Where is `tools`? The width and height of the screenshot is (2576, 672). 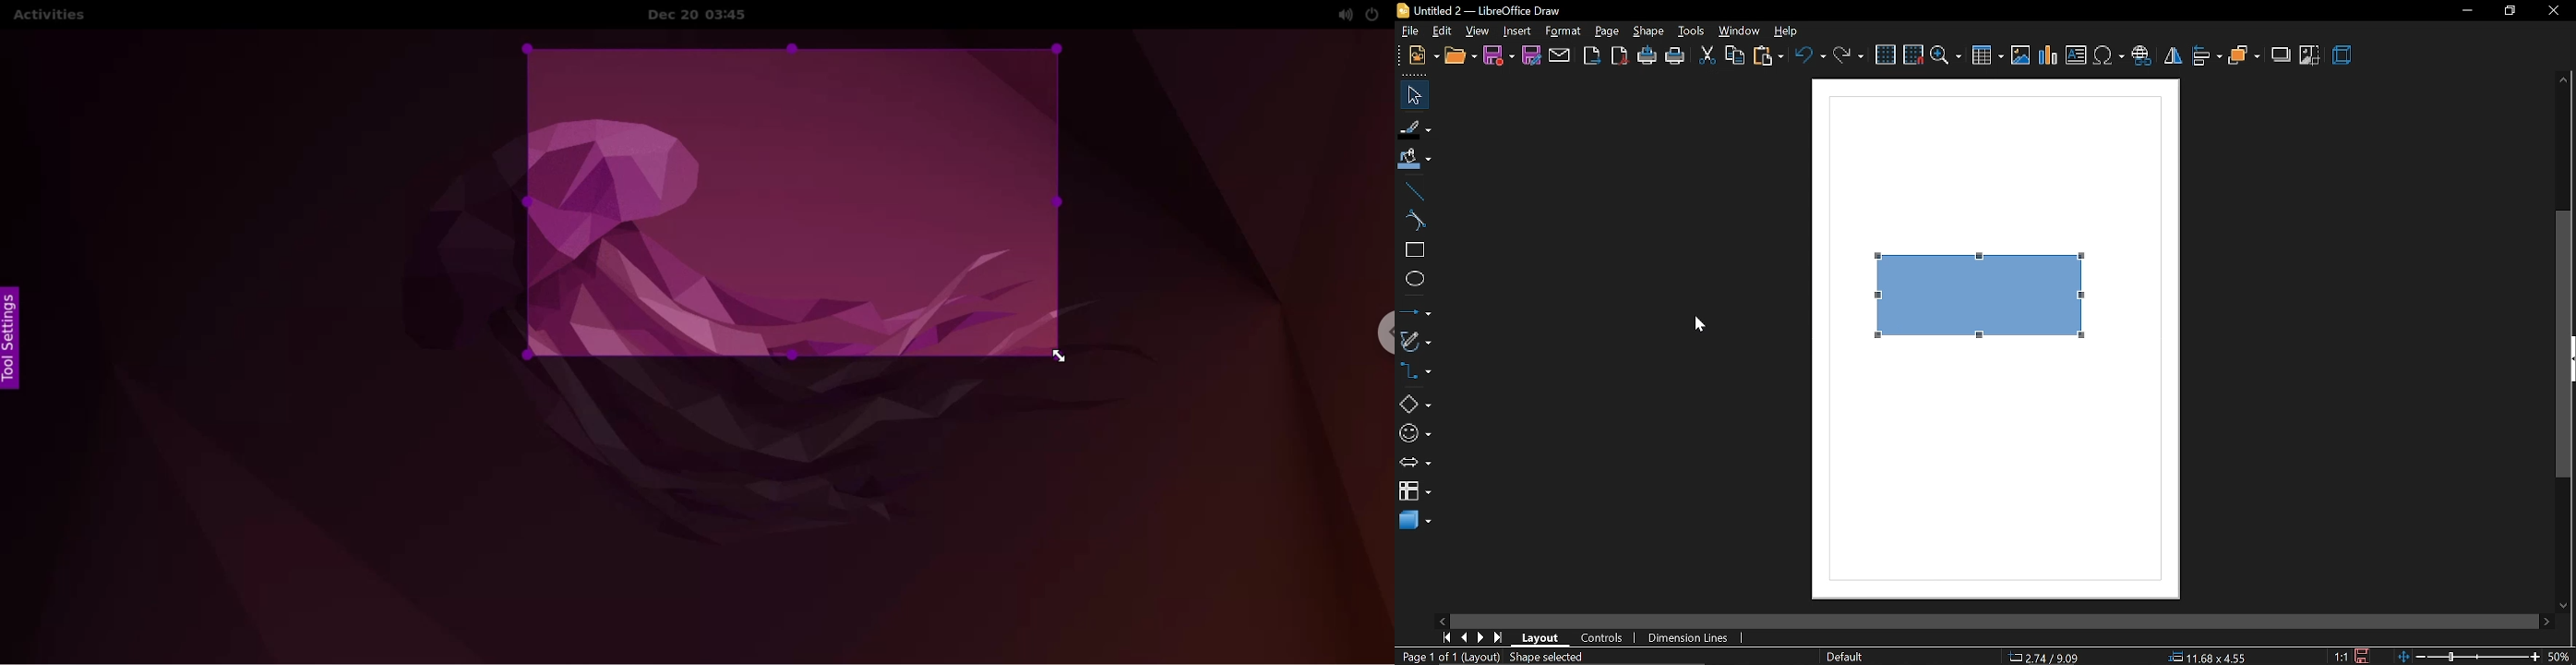 tools is located at coordinates (1692, 29).